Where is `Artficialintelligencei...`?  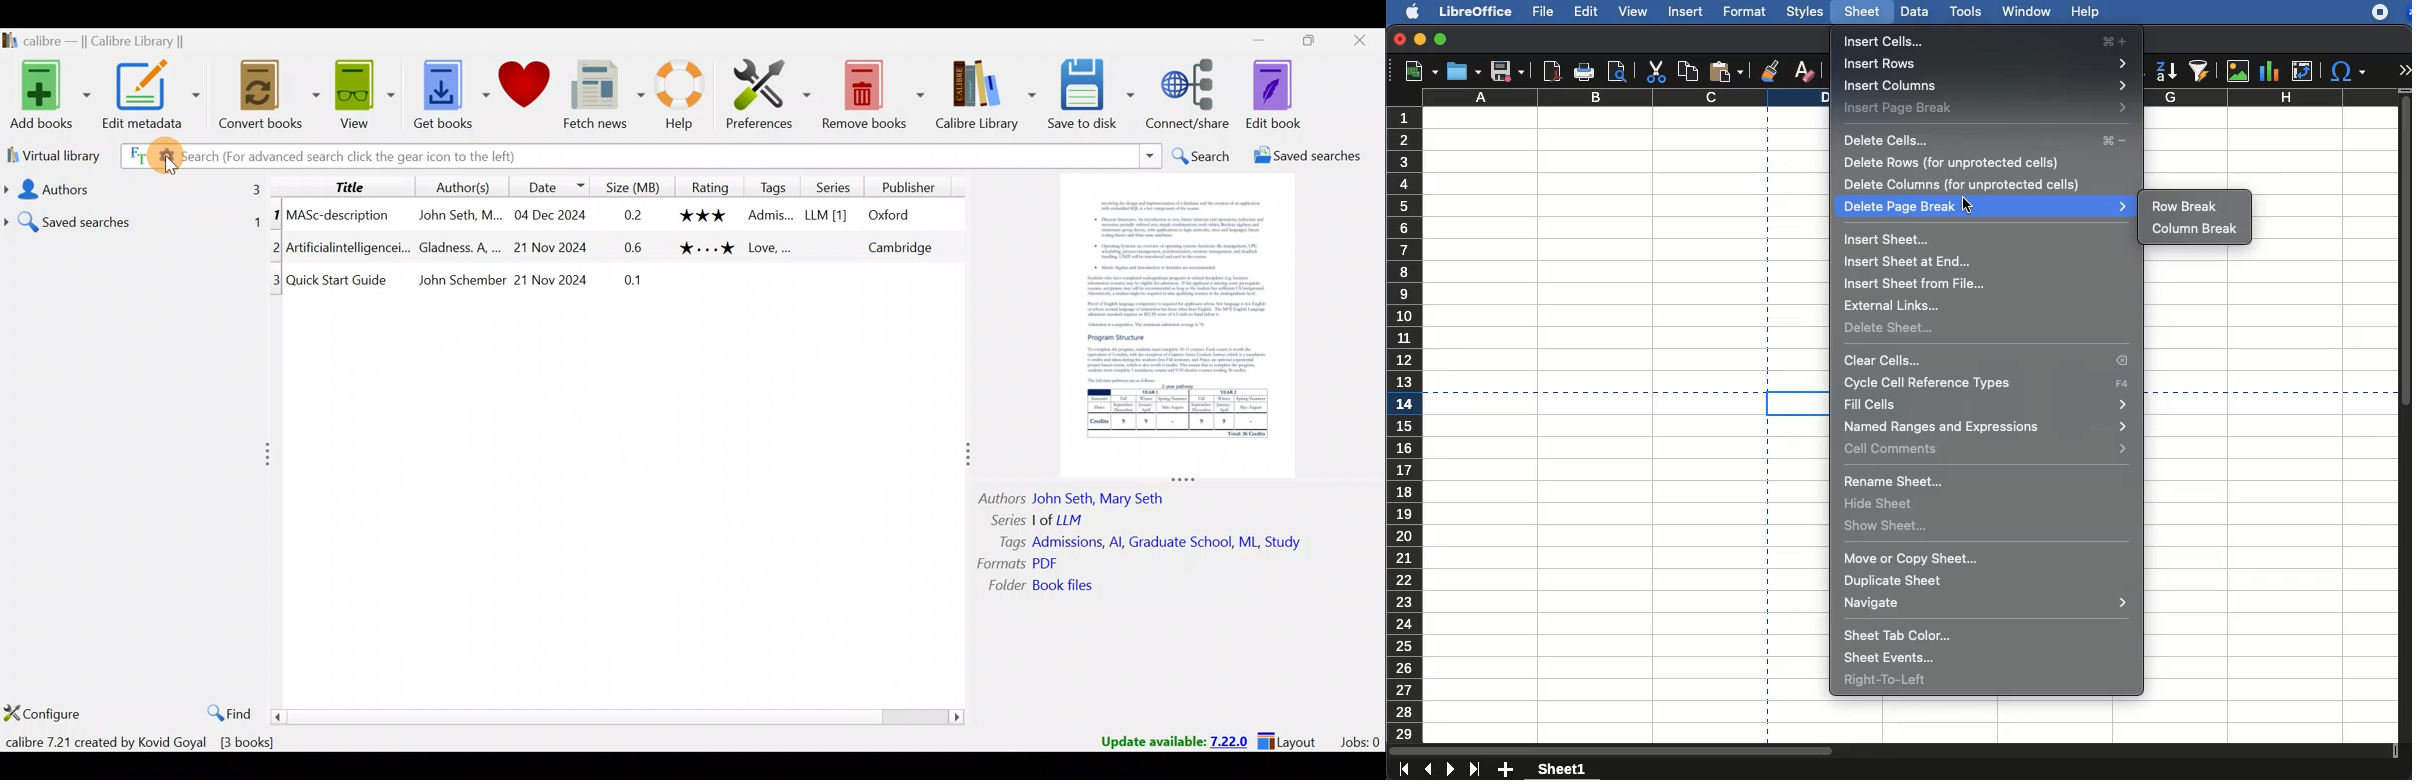
Artficialintelligencei... is located at coordinates (348, 250).